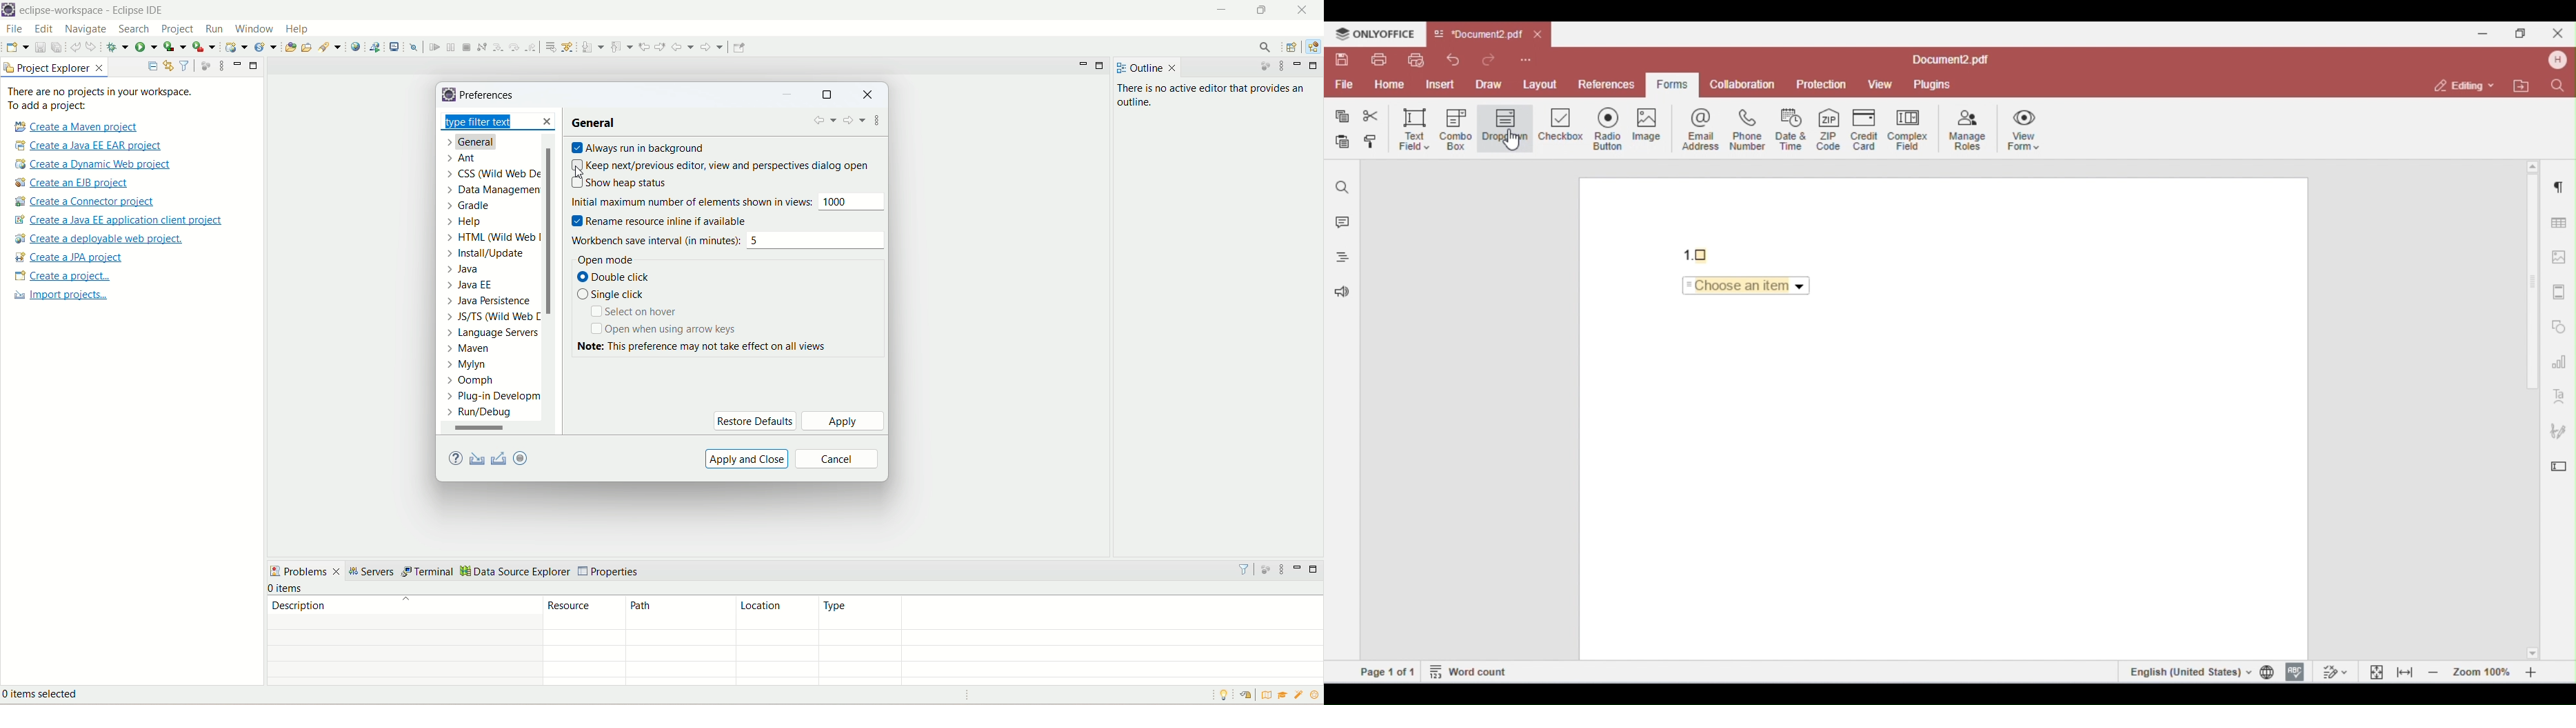  What do you see at coordinates (17, 47) in the screenshot?
I see `new` at bounding box center [17, 47].